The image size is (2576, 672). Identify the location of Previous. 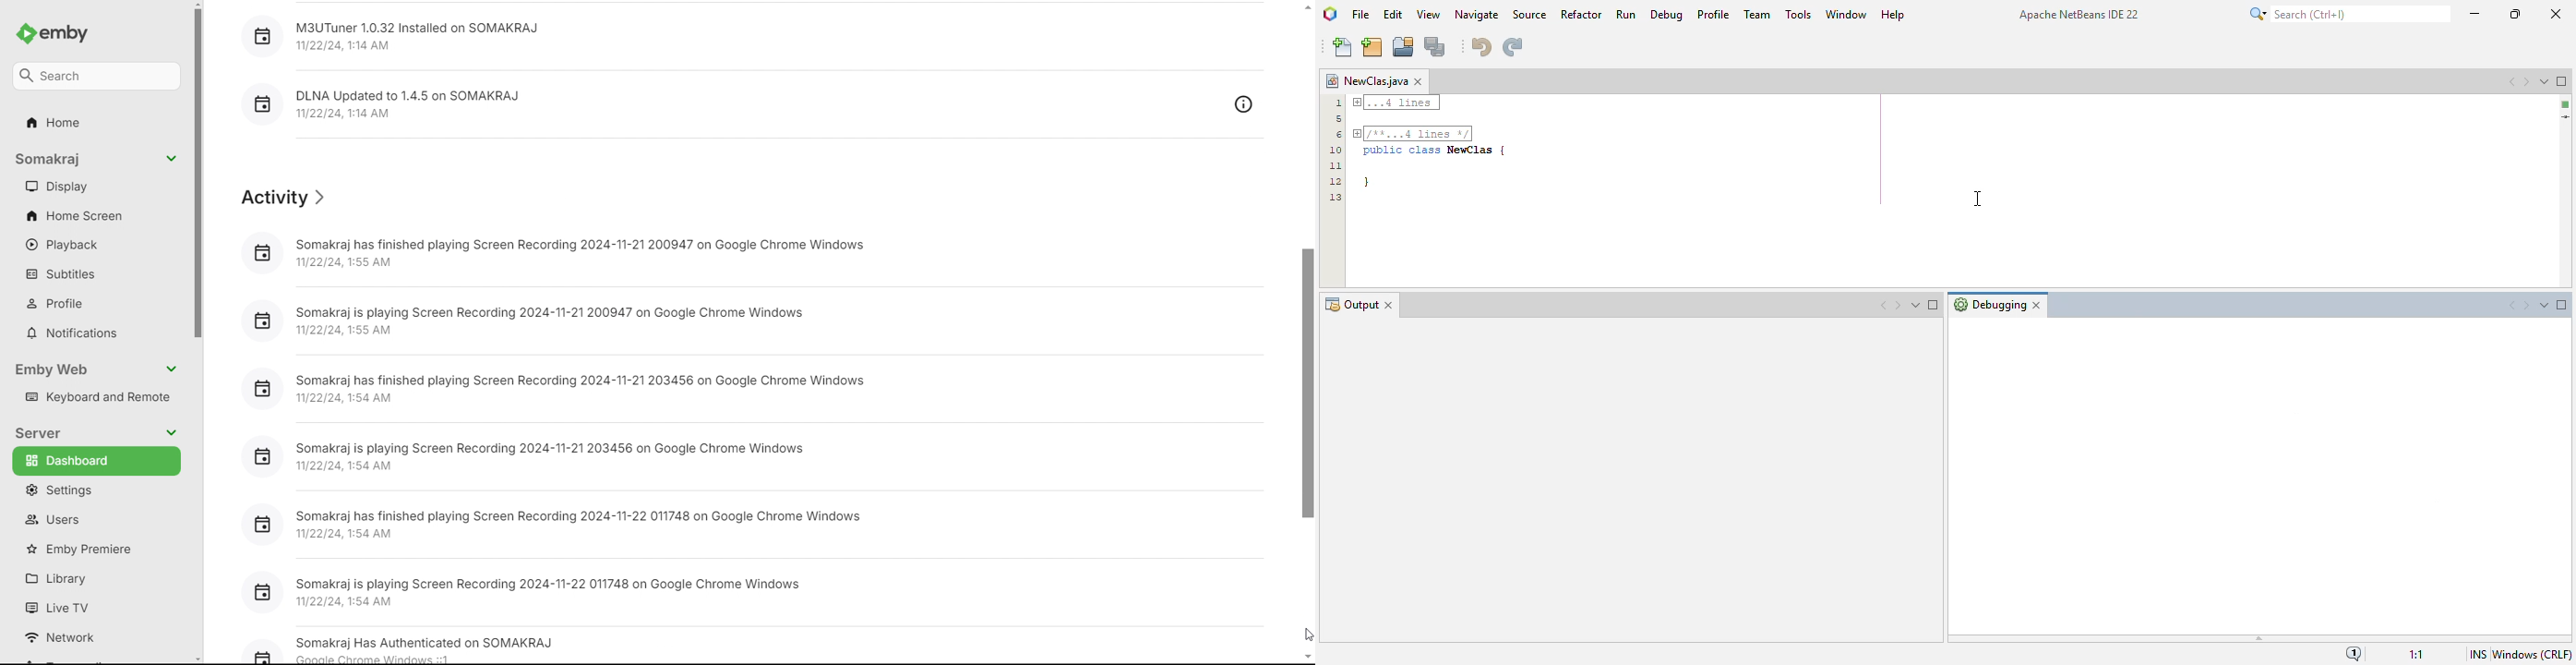
(2500, 306).